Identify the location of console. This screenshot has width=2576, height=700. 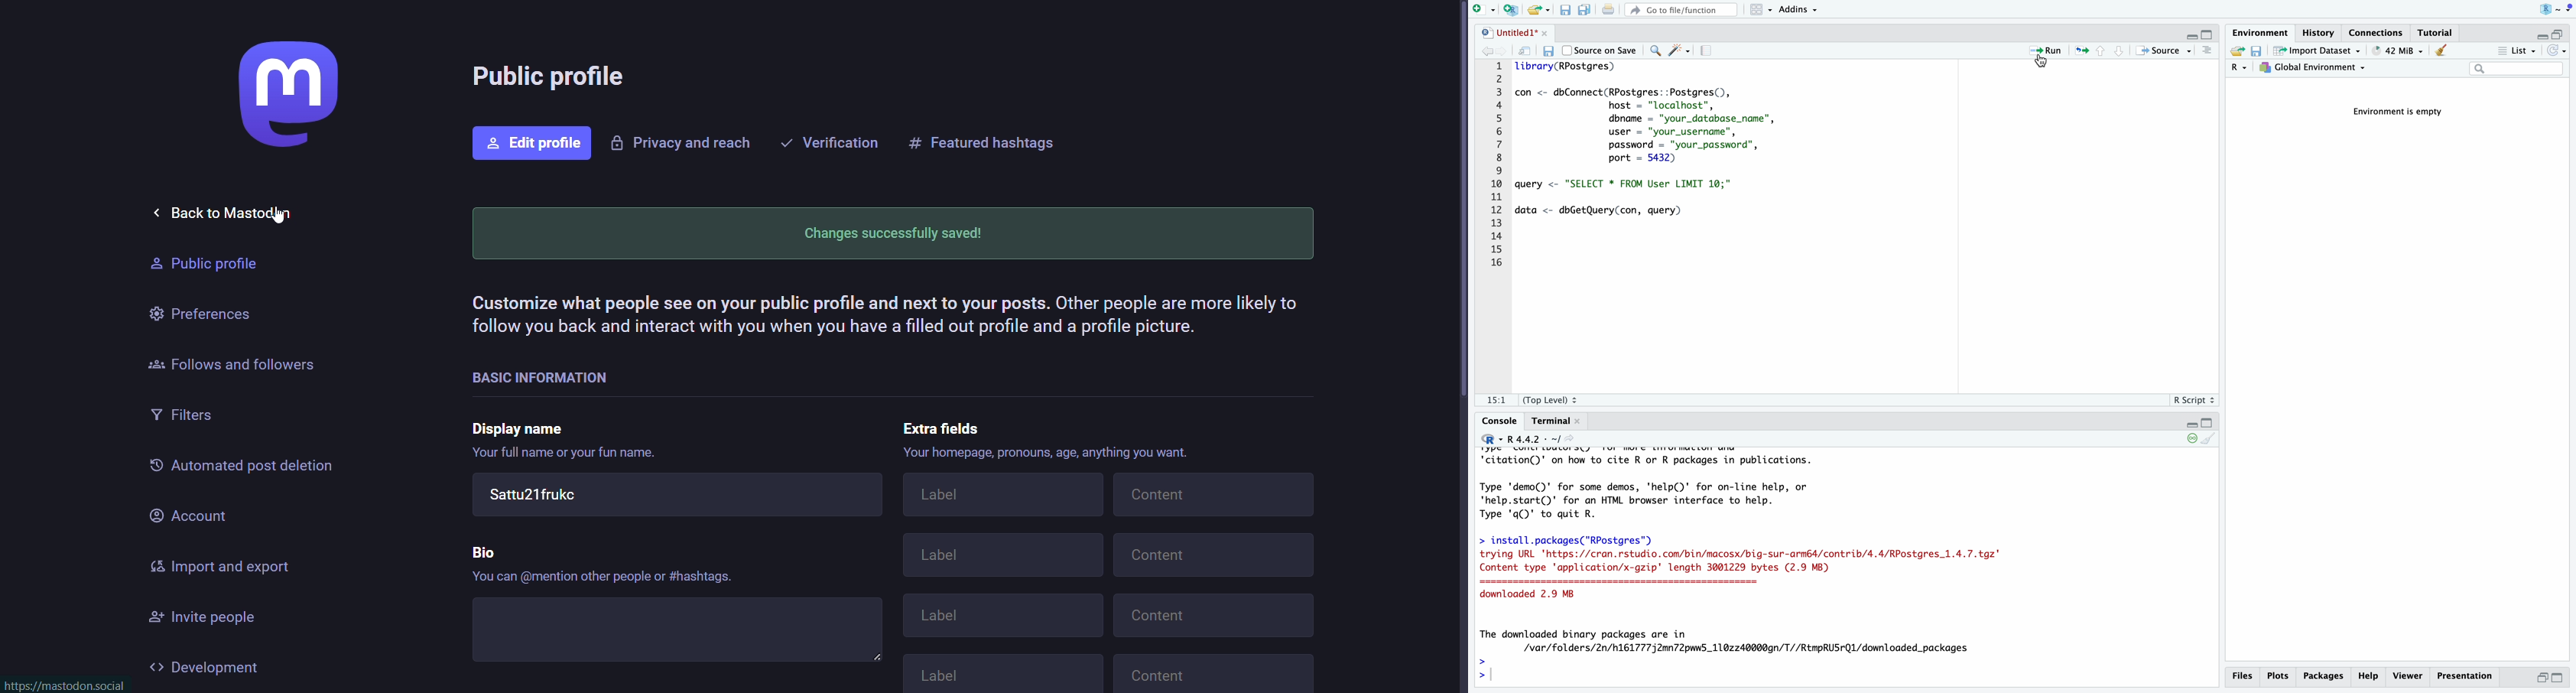
(2207, 52).